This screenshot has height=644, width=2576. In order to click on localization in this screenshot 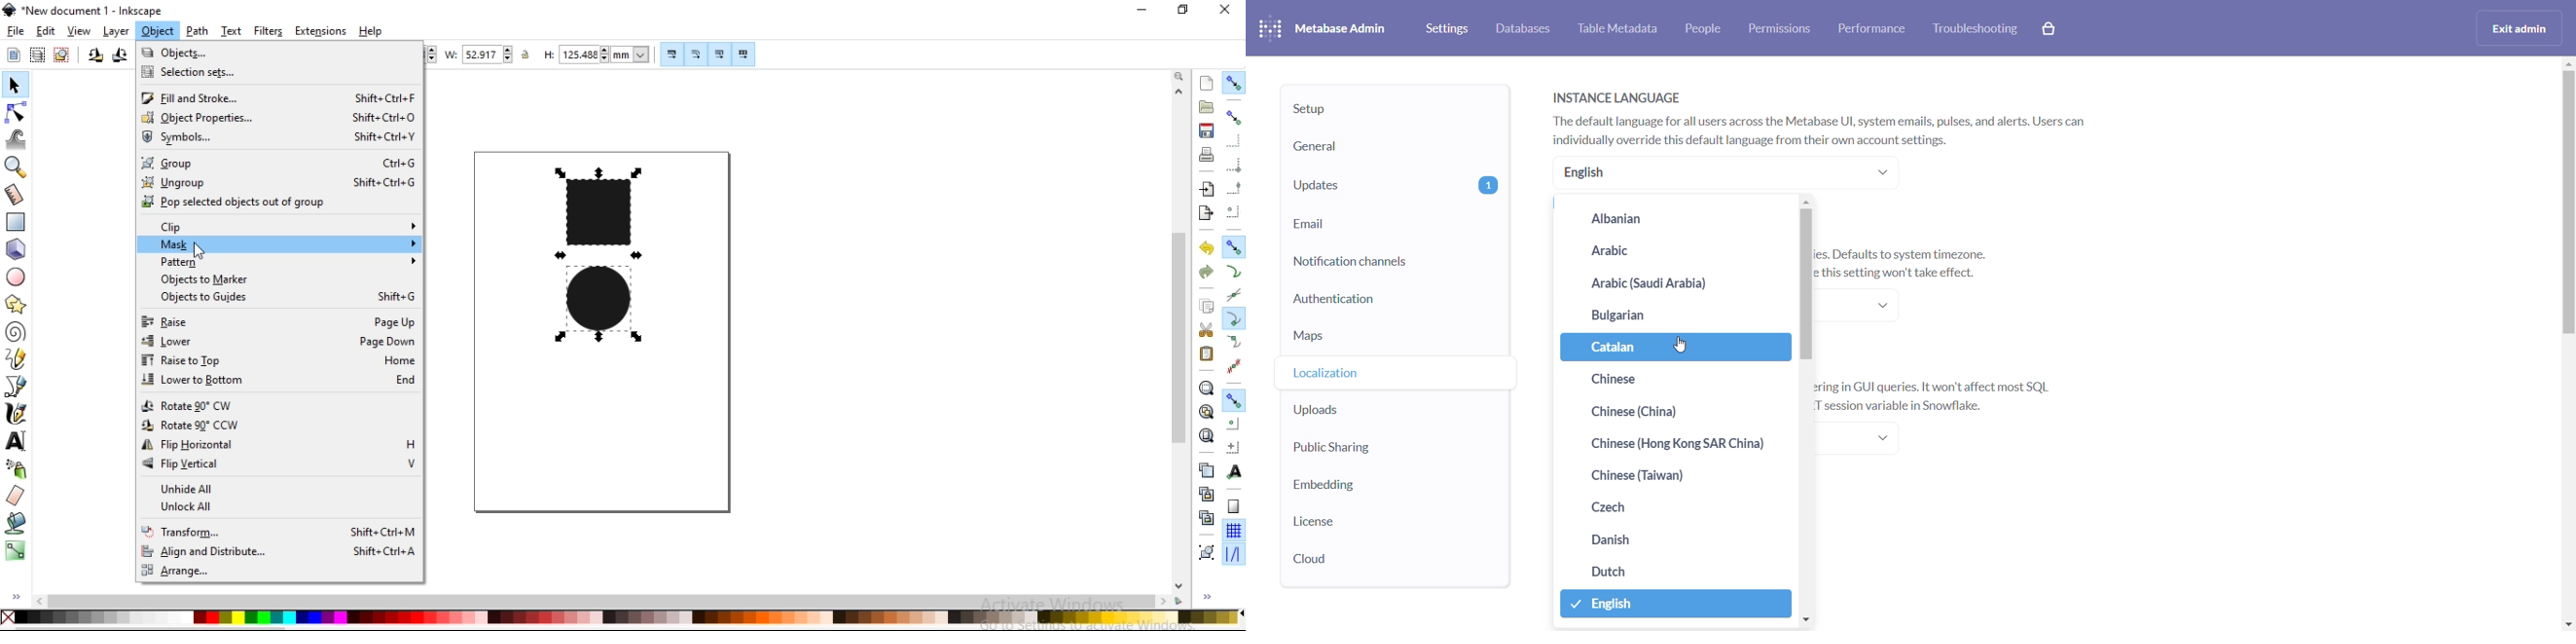, I will do `click(1388, 372)`.